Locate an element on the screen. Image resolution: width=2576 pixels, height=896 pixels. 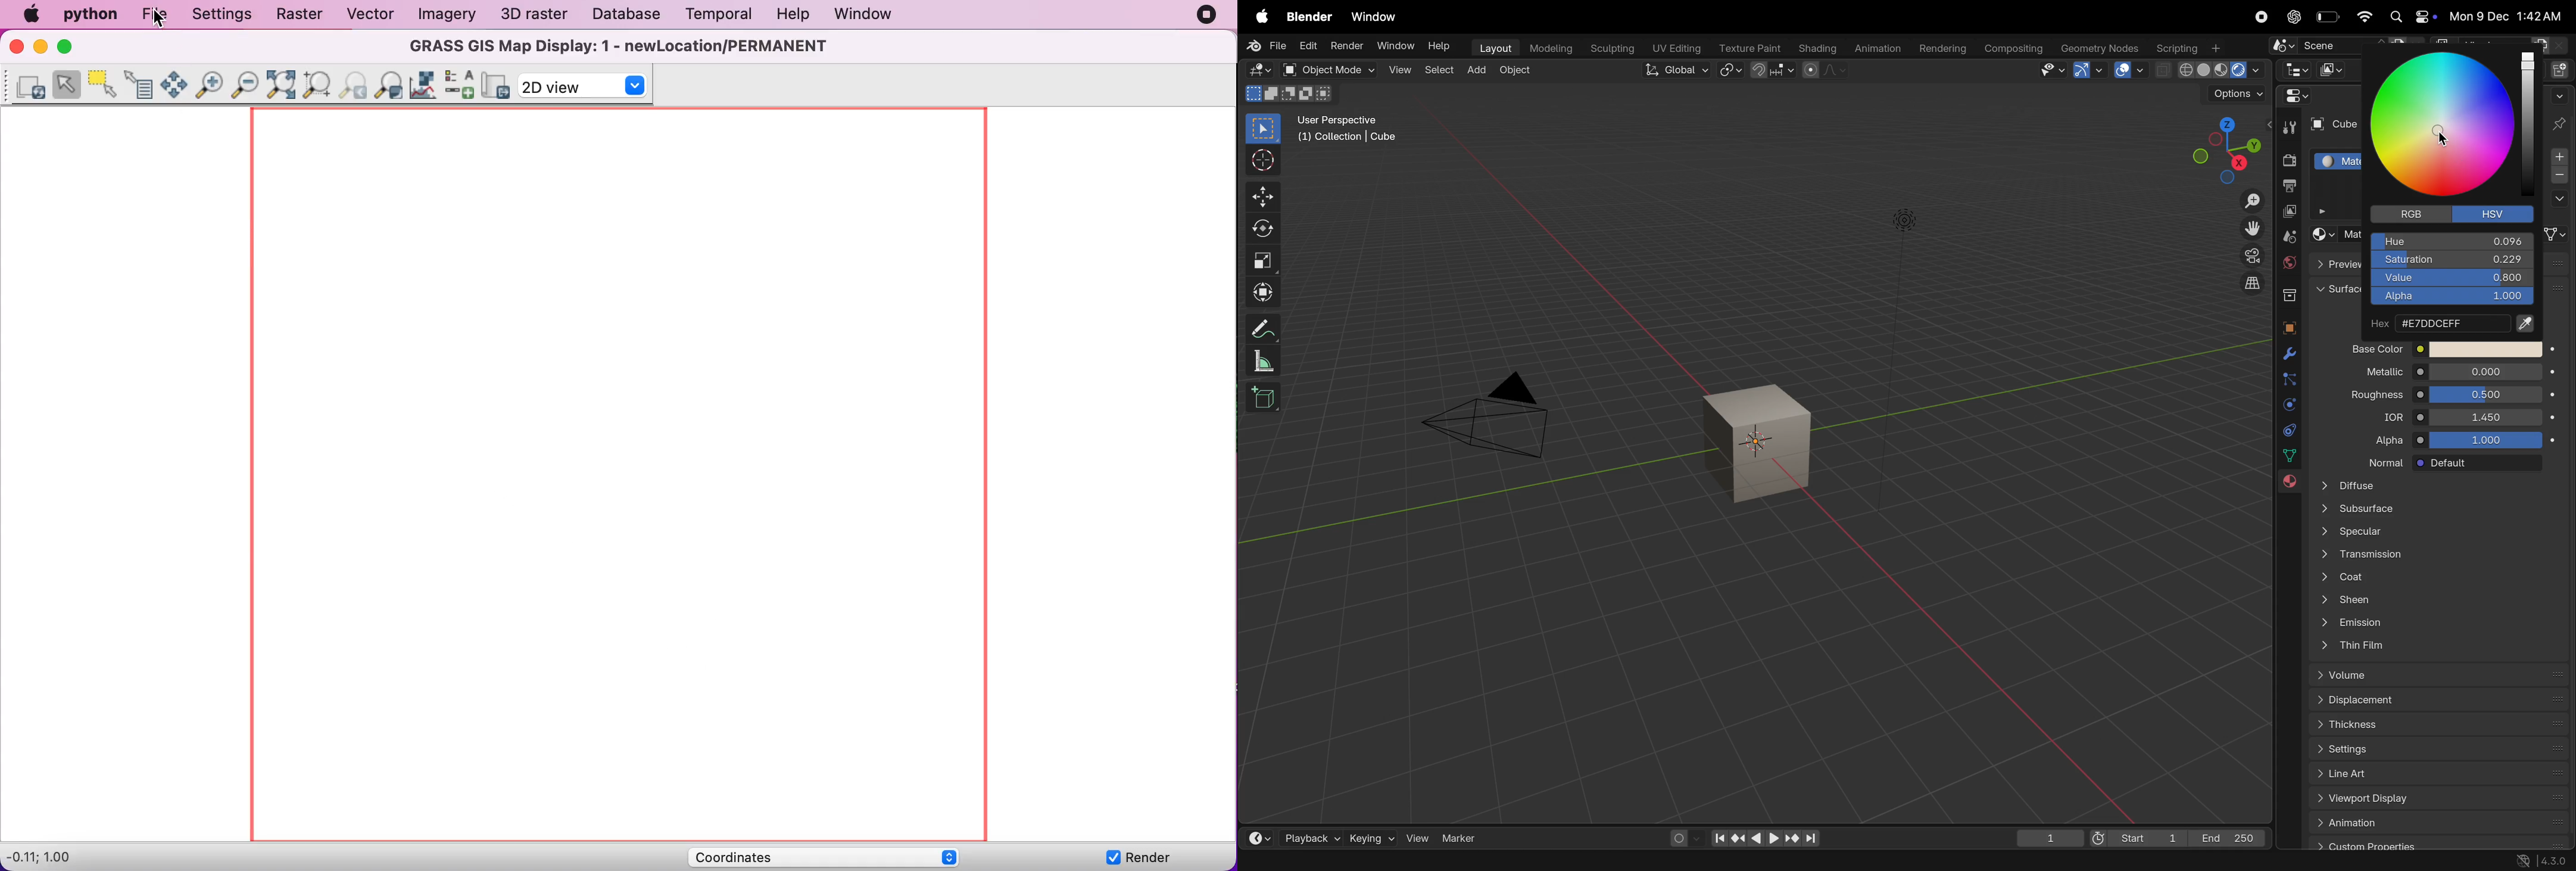
this fan is located at coordinates (2439, 646).